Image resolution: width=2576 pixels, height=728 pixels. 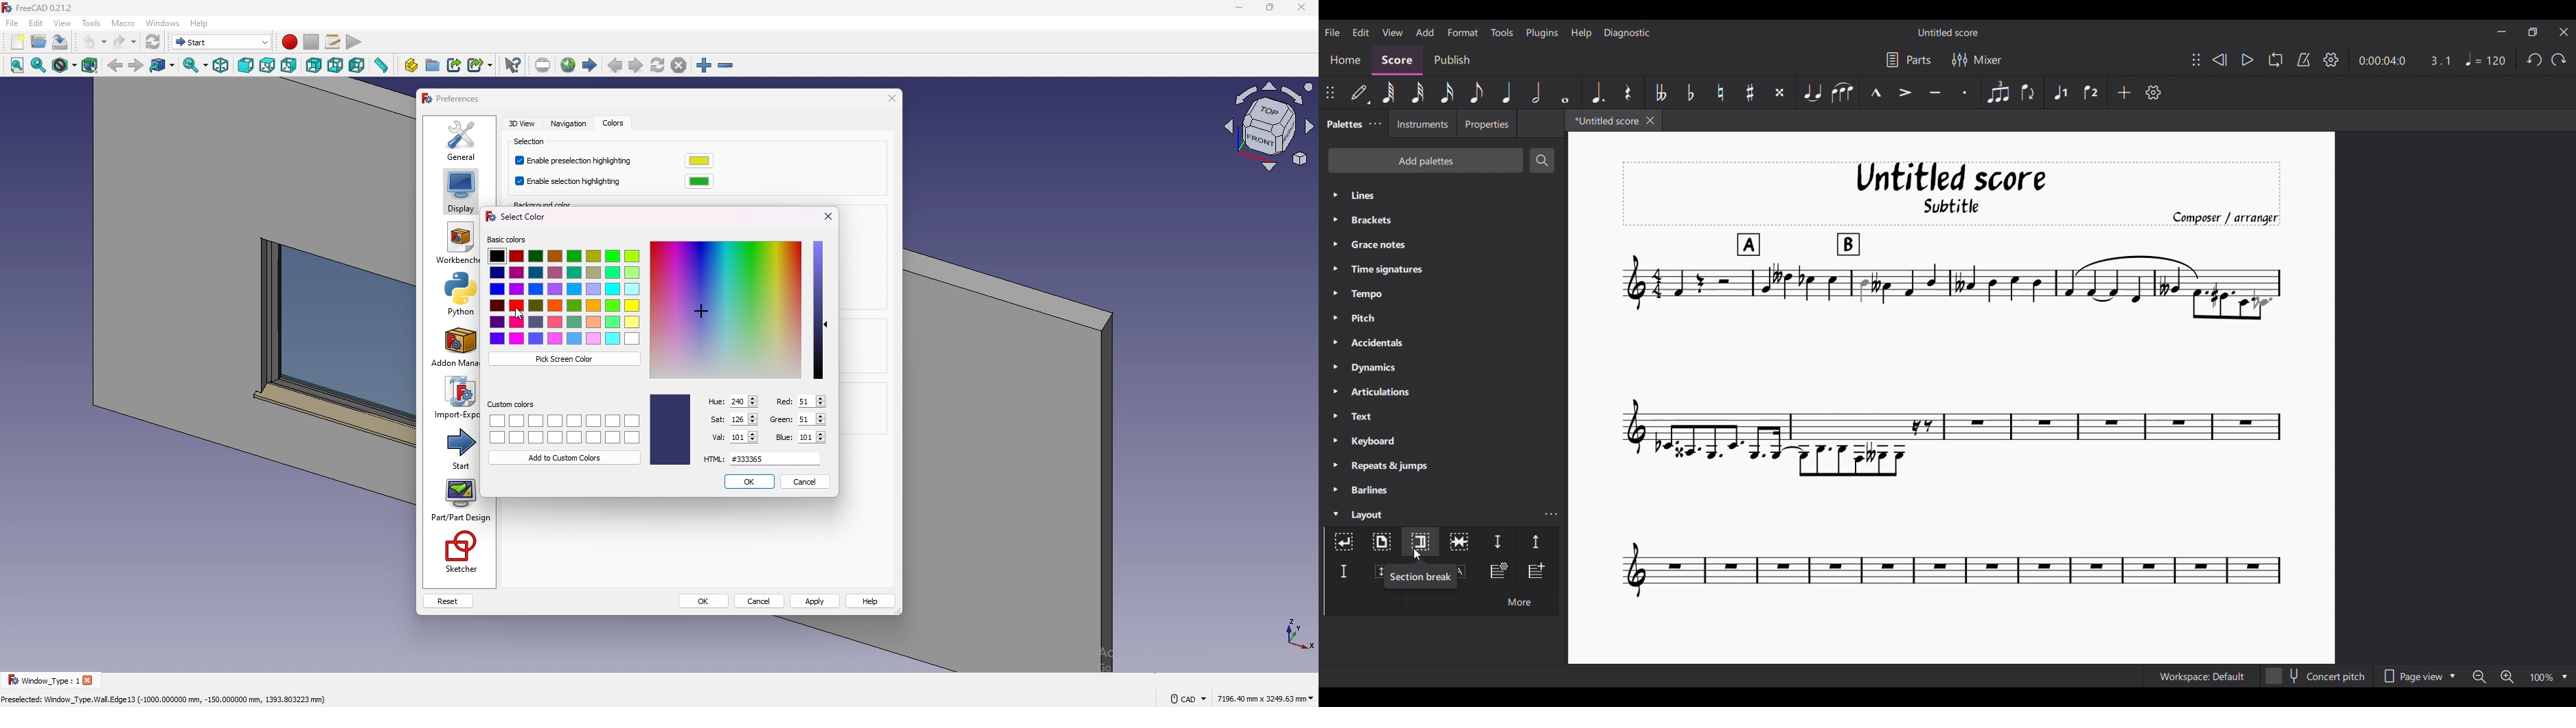 I want to click on Page break, so click(x=1381, y=542).